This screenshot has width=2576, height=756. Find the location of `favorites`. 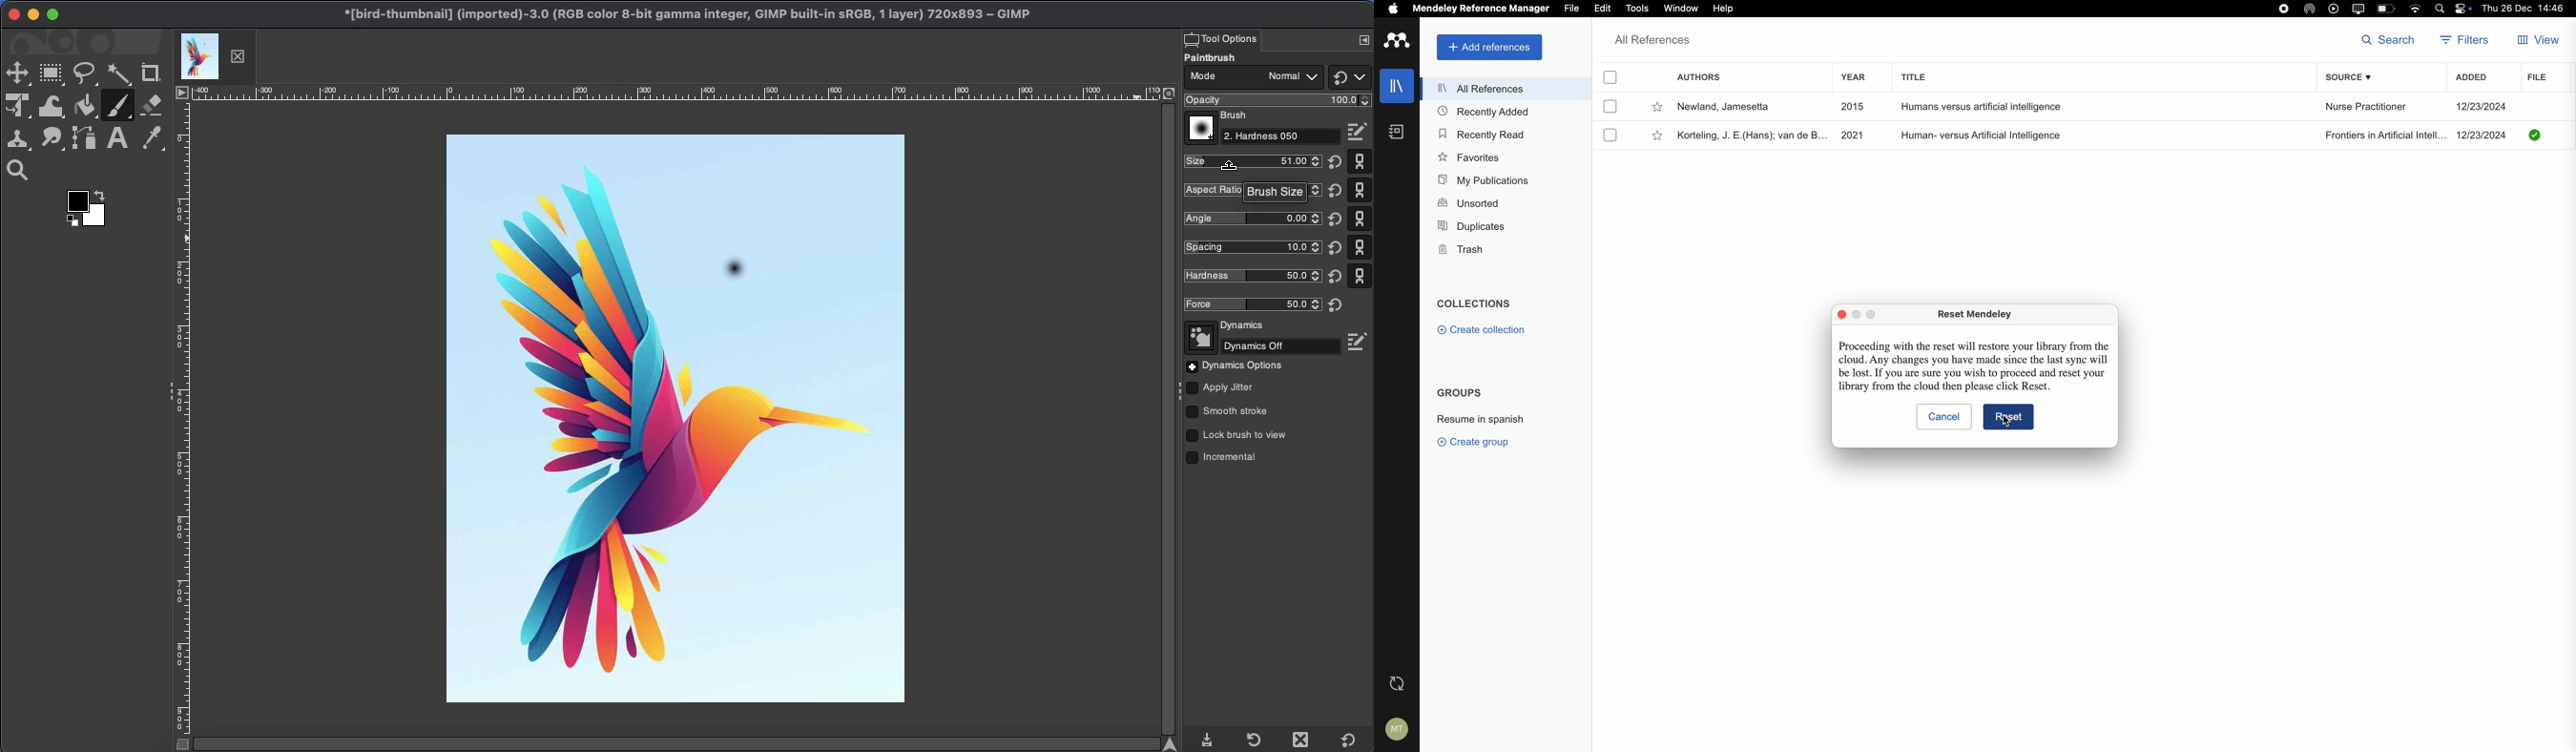

favorites is located at coordinates (1472, 156).